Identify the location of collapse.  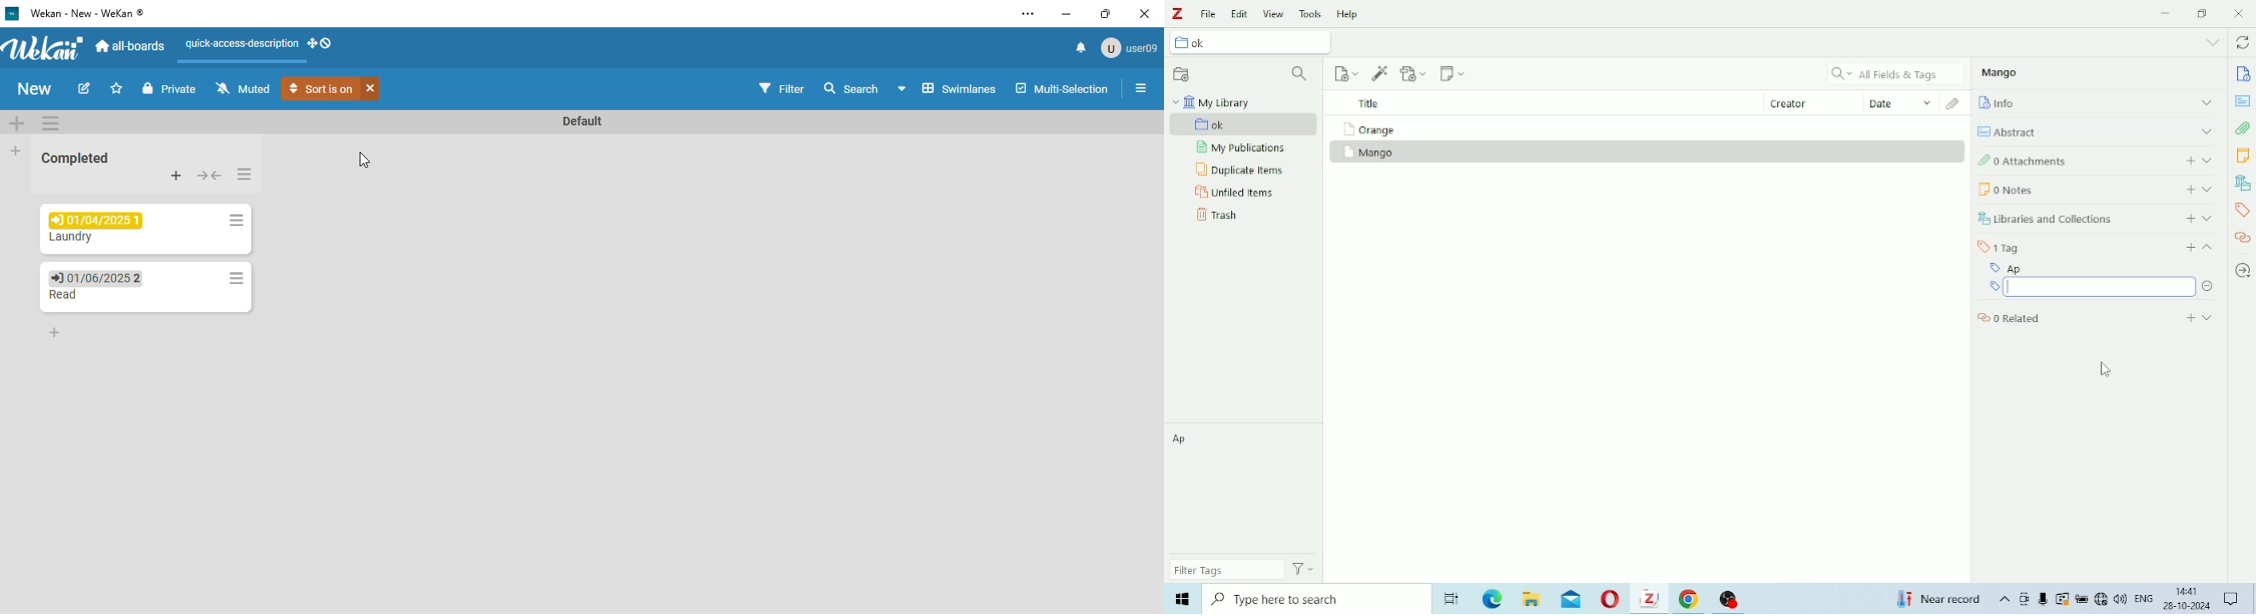
(209, 176).